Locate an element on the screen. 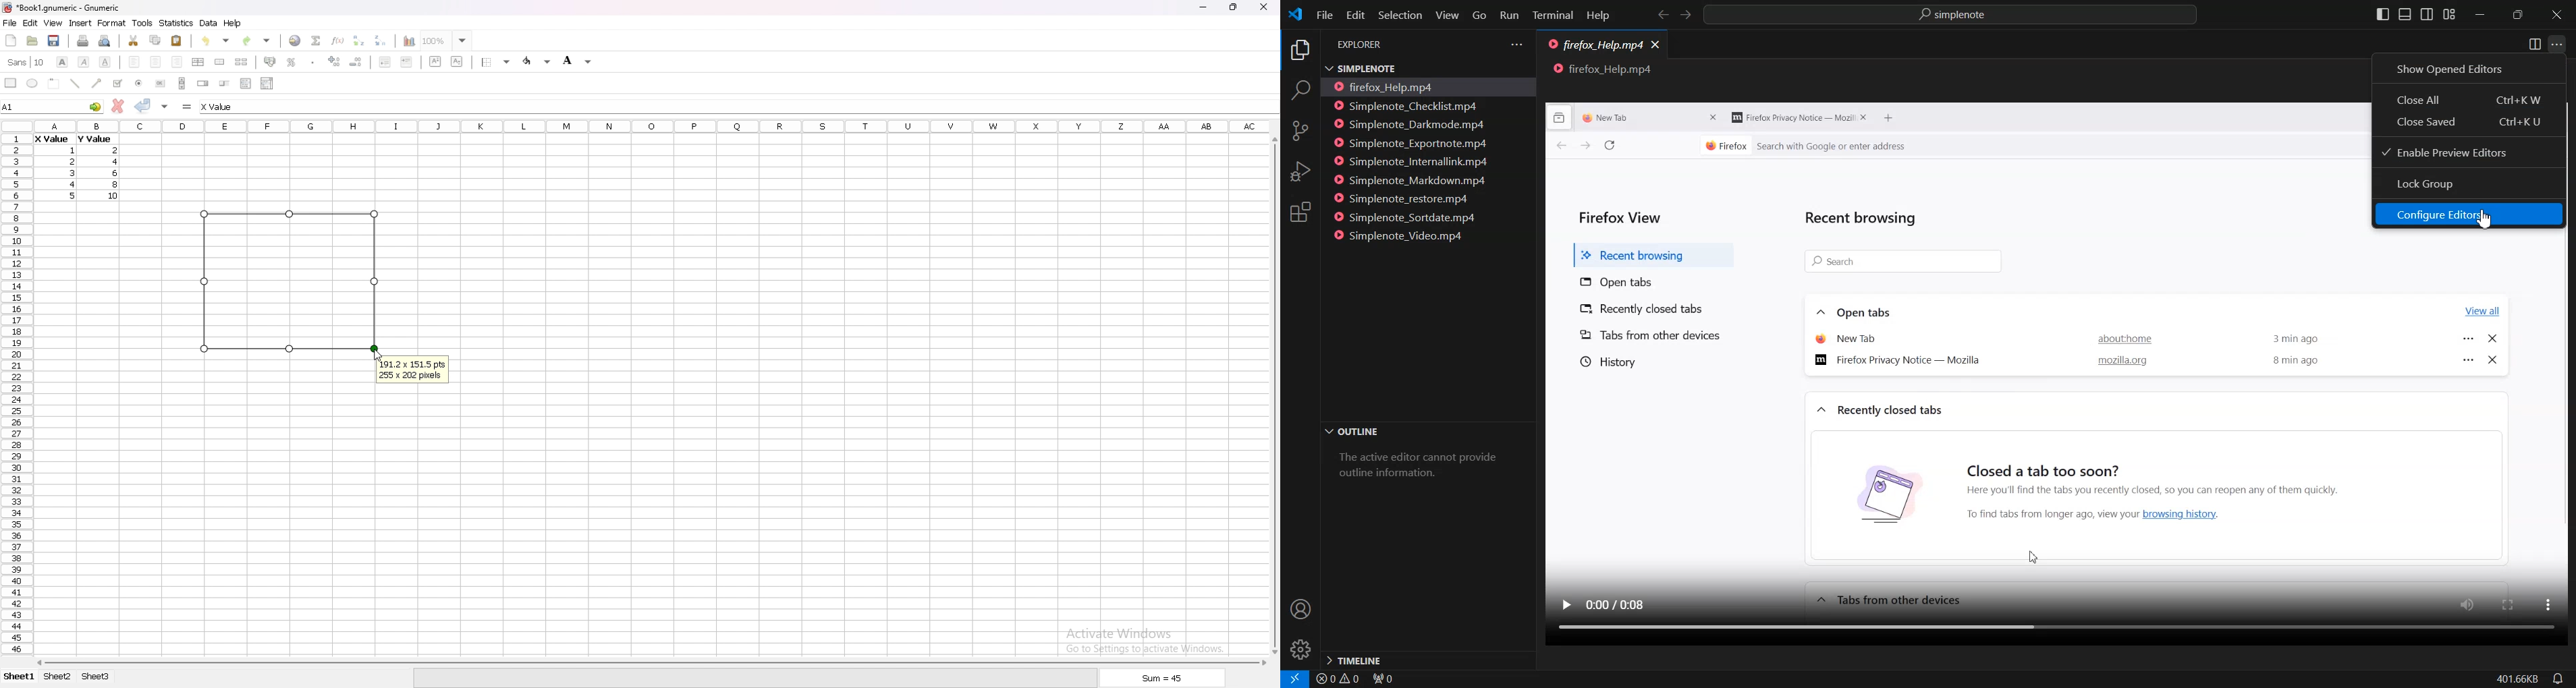 Image resolution: width=2576 pixels, height=700 pixels. accounting is located at coordinates (271, 61).